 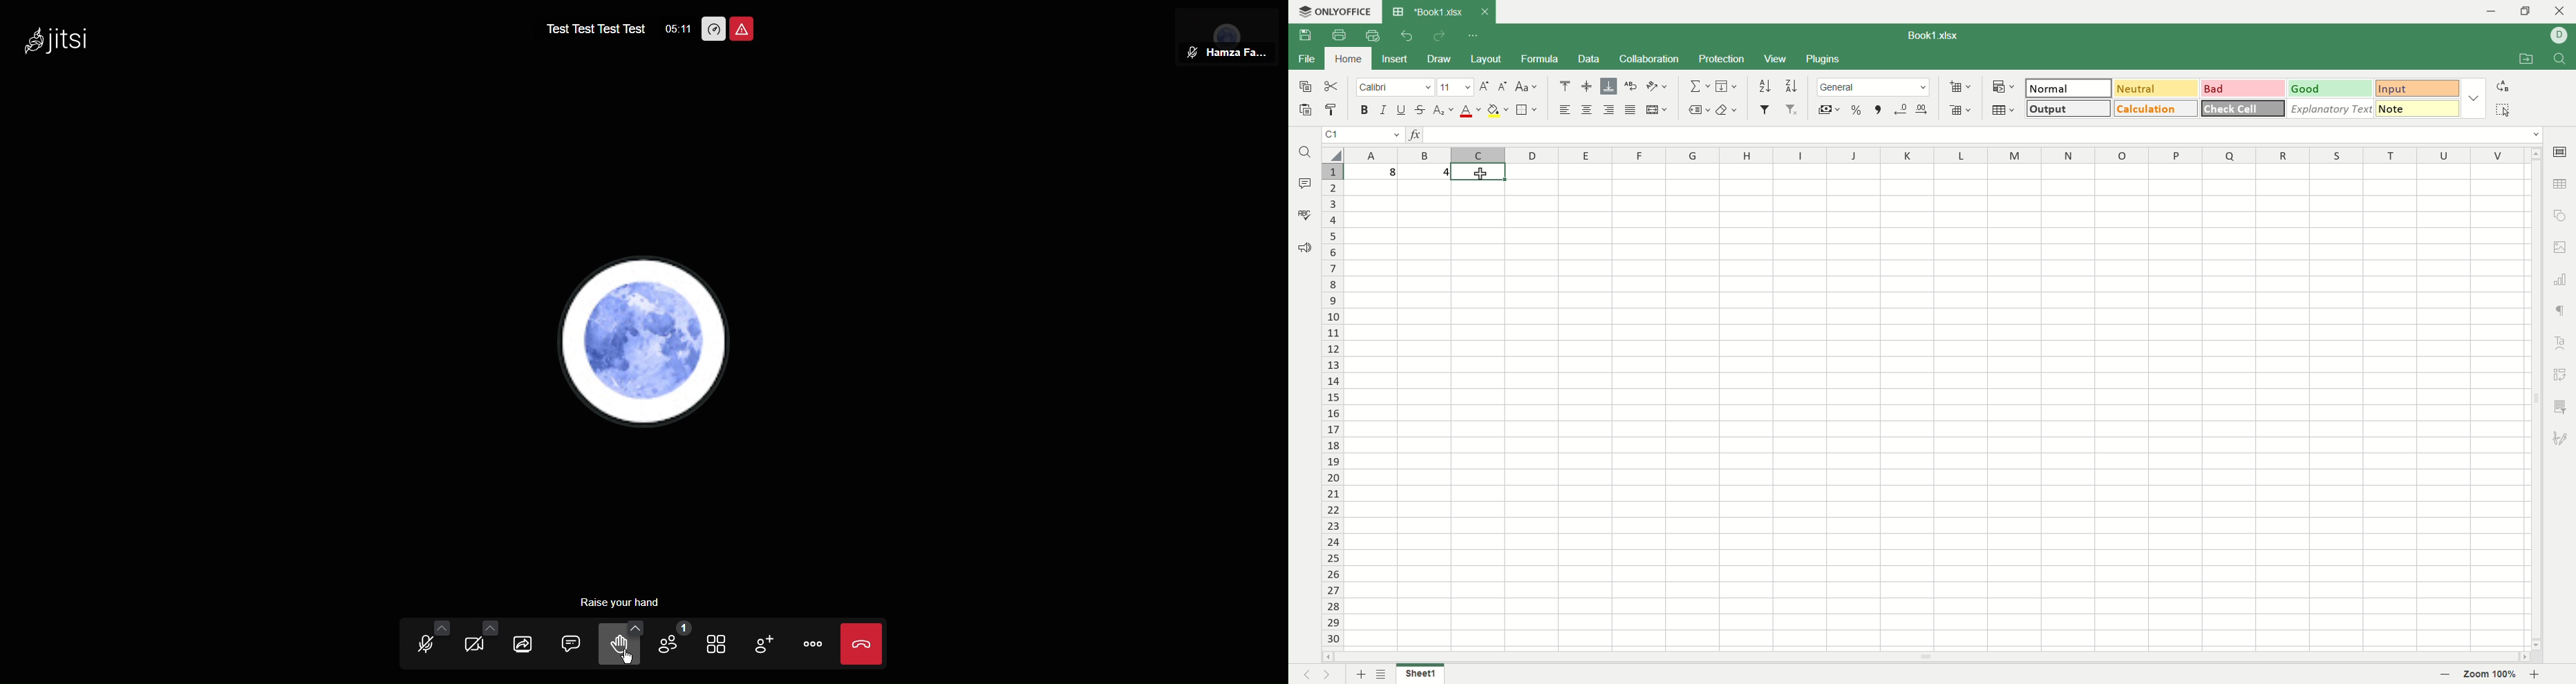 I want to click on remove filter, so click(x=1793, y=109).